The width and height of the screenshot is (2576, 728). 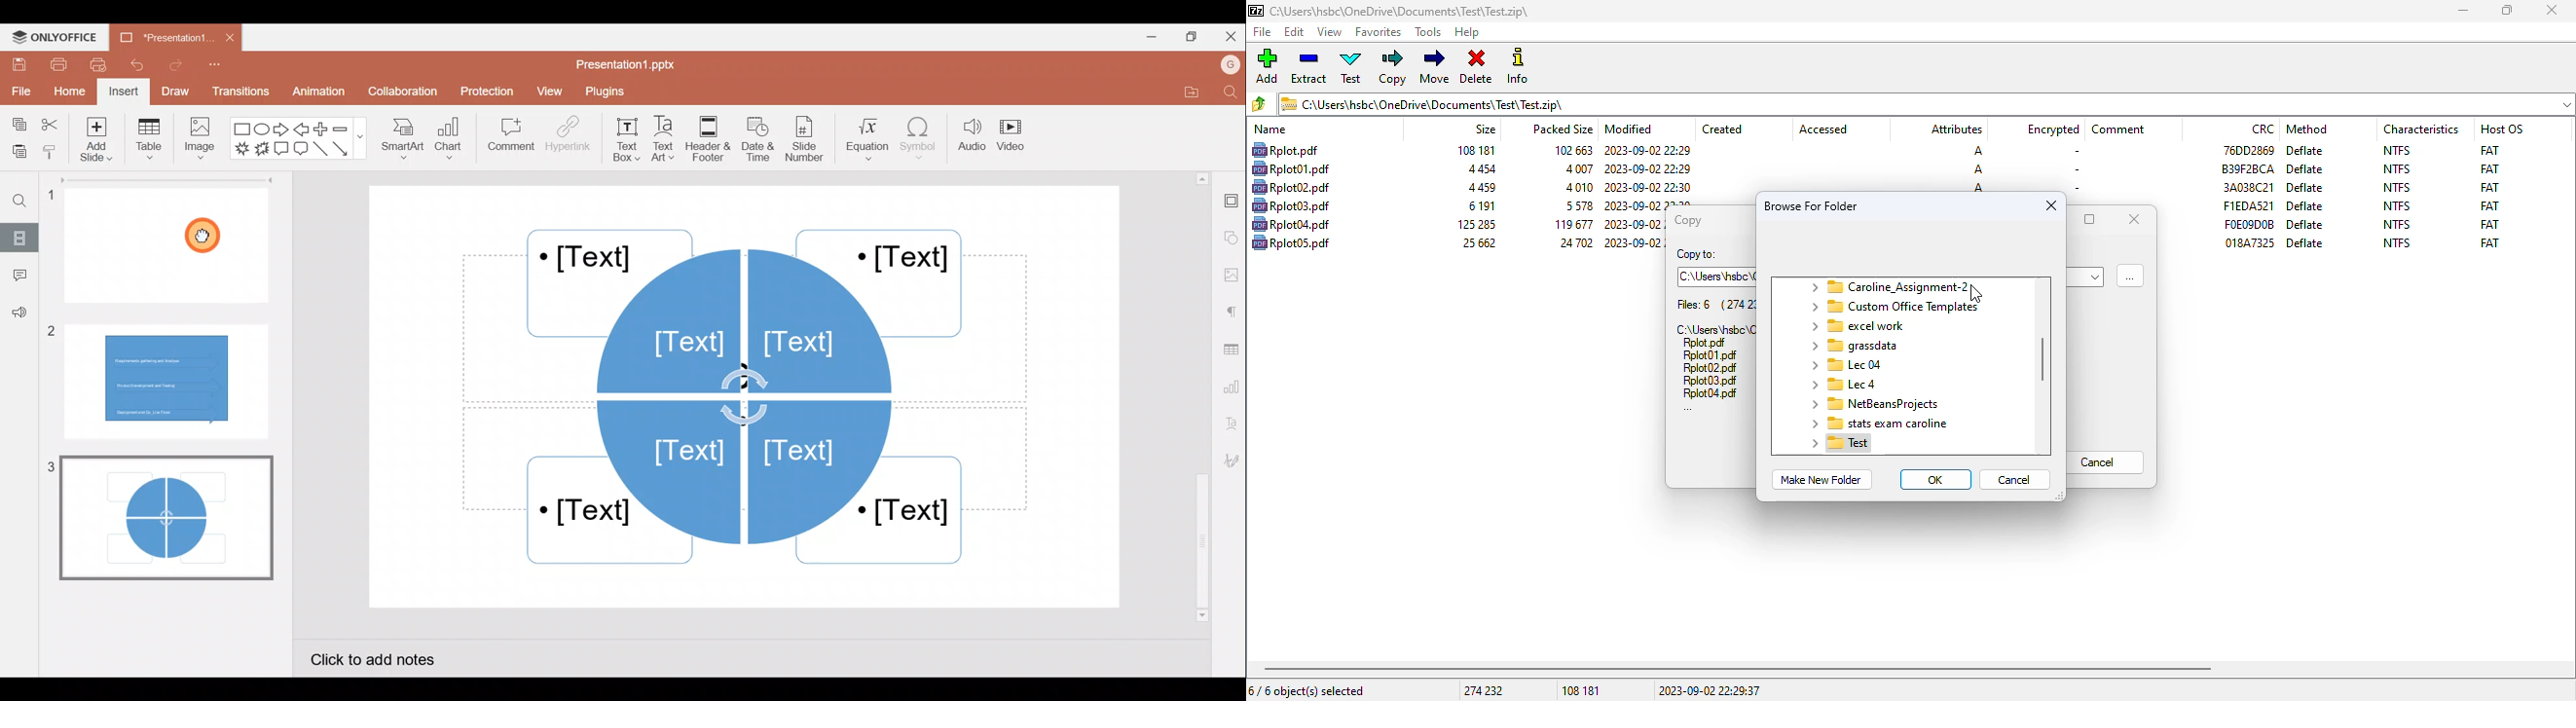 I want to click on folder name, so click(x=1859, y=326).